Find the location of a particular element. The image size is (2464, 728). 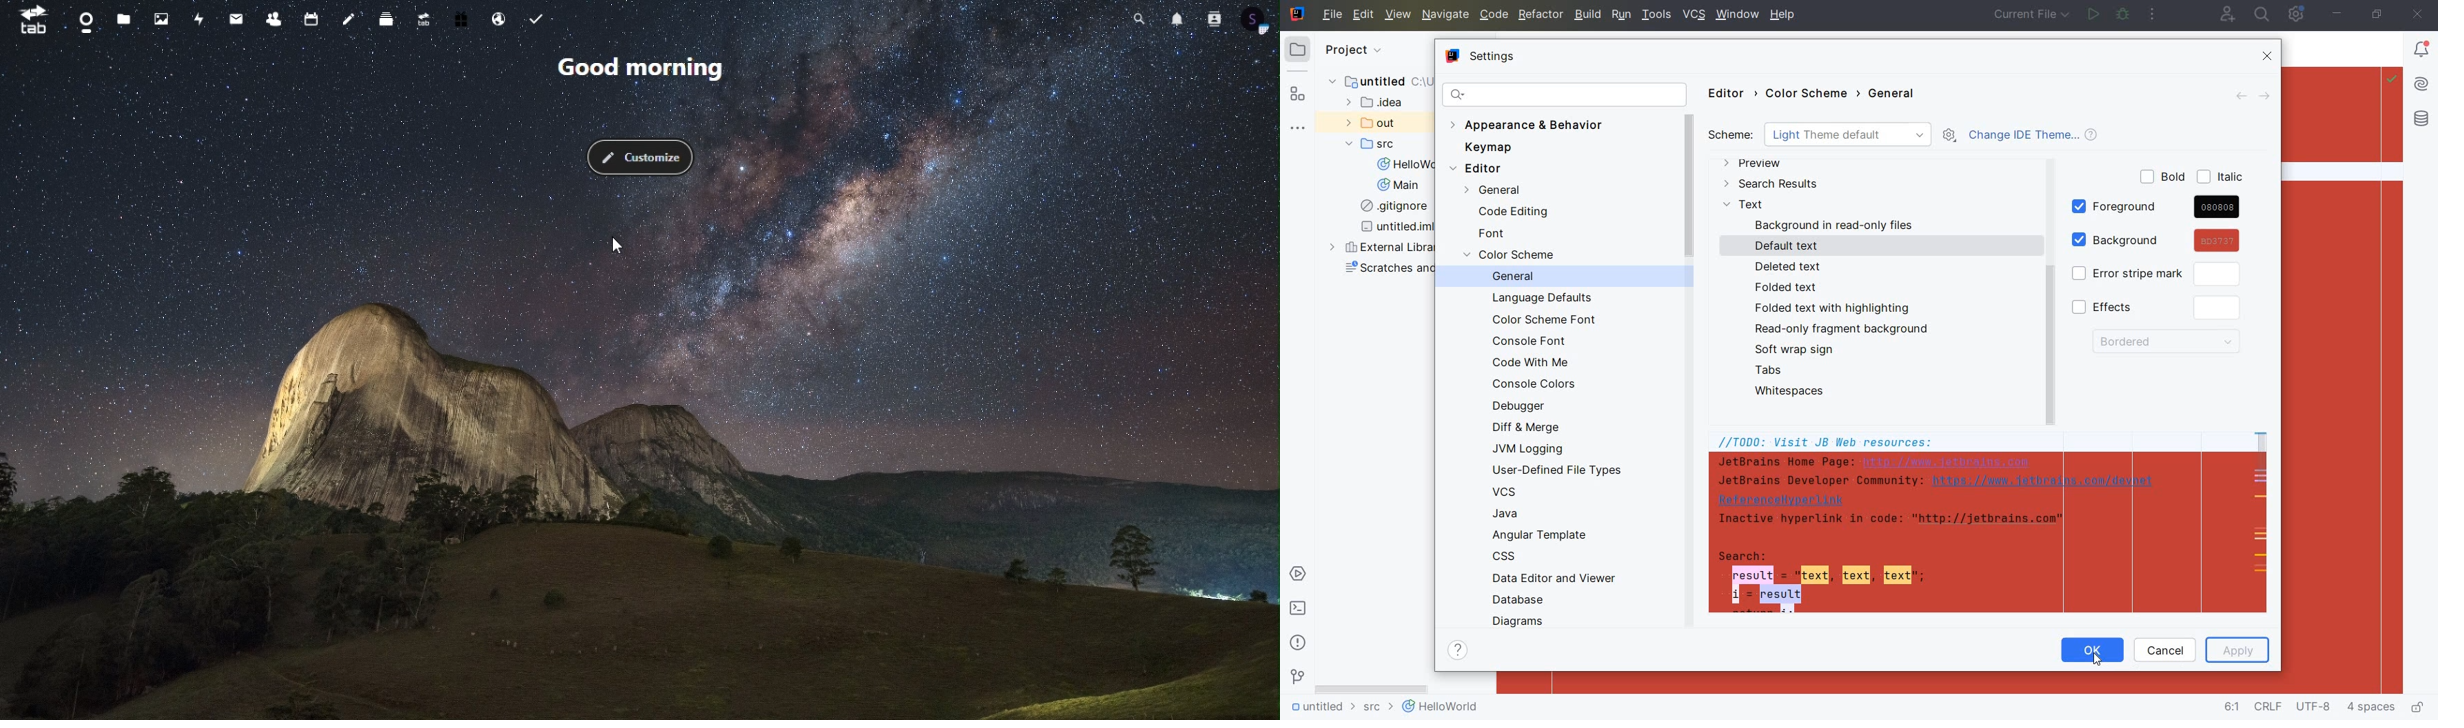

CODE is located at coordinates (1494, 16).